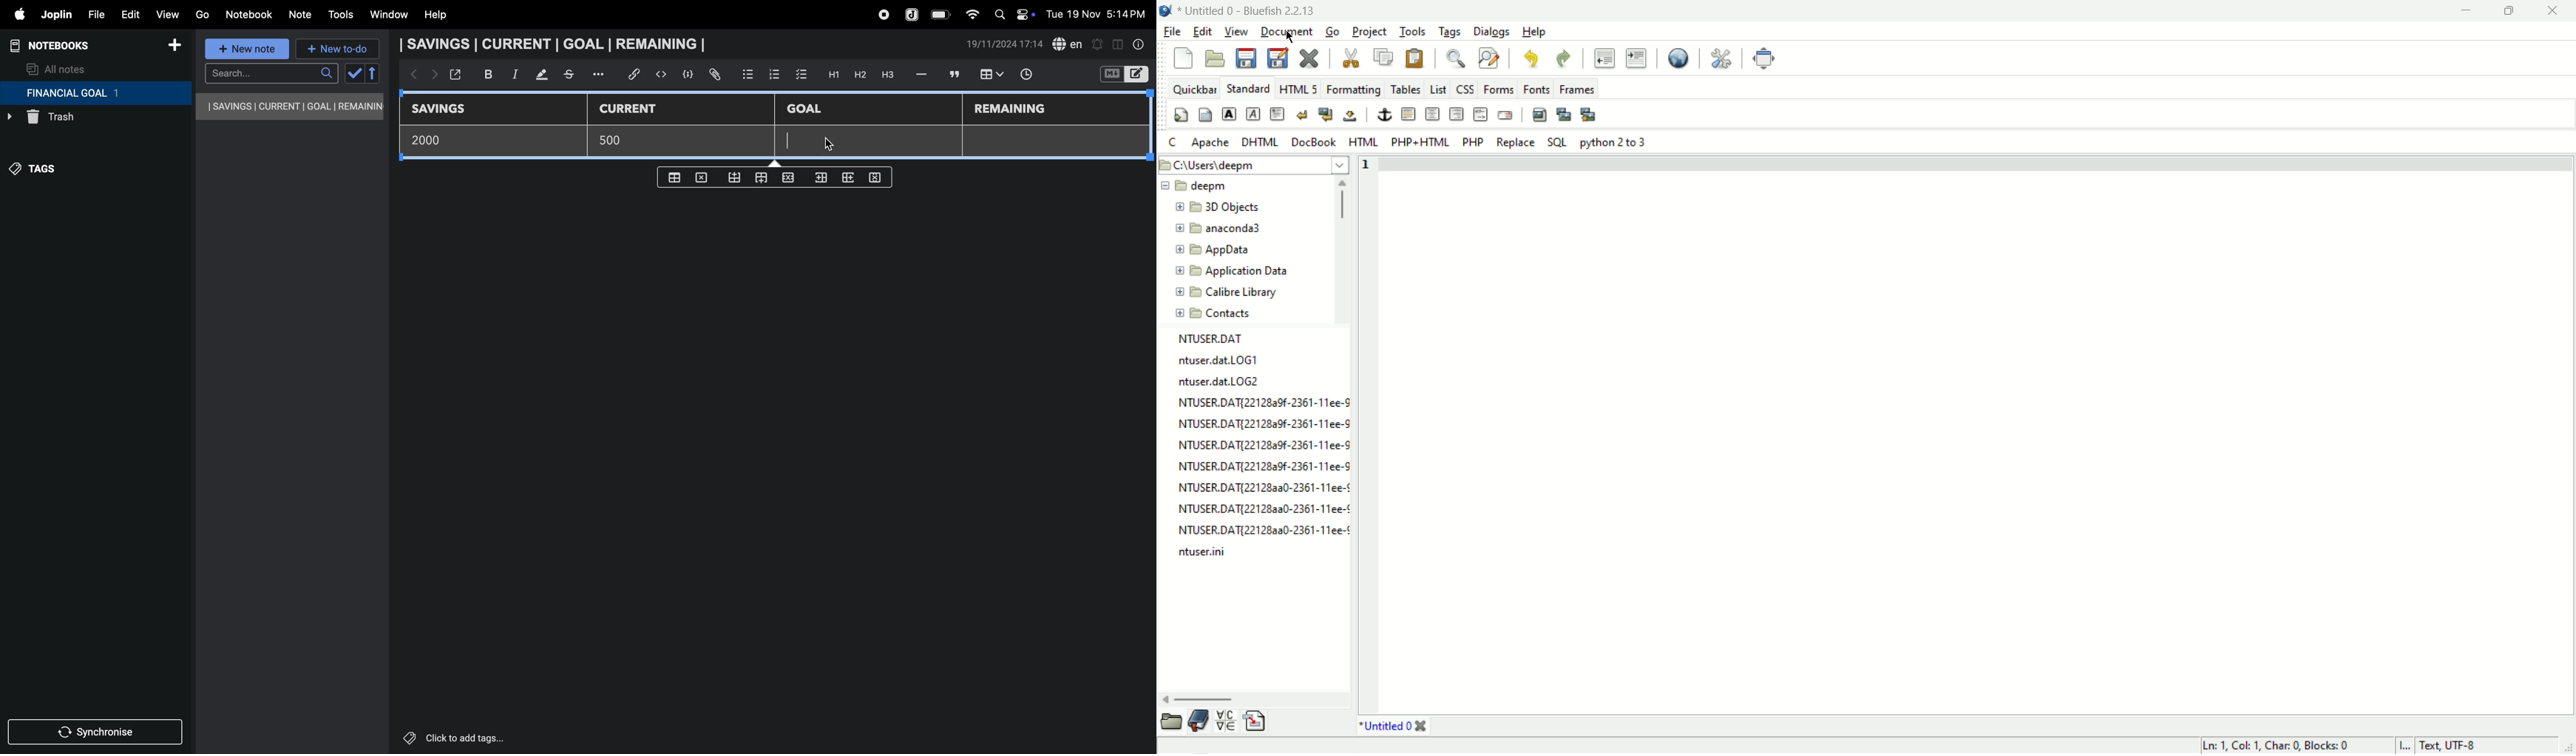 The height and width of the screenshot is (756, 2576). Describe the element at coordinates (1097, 44) in the screenshot. I see `alert` at that location.